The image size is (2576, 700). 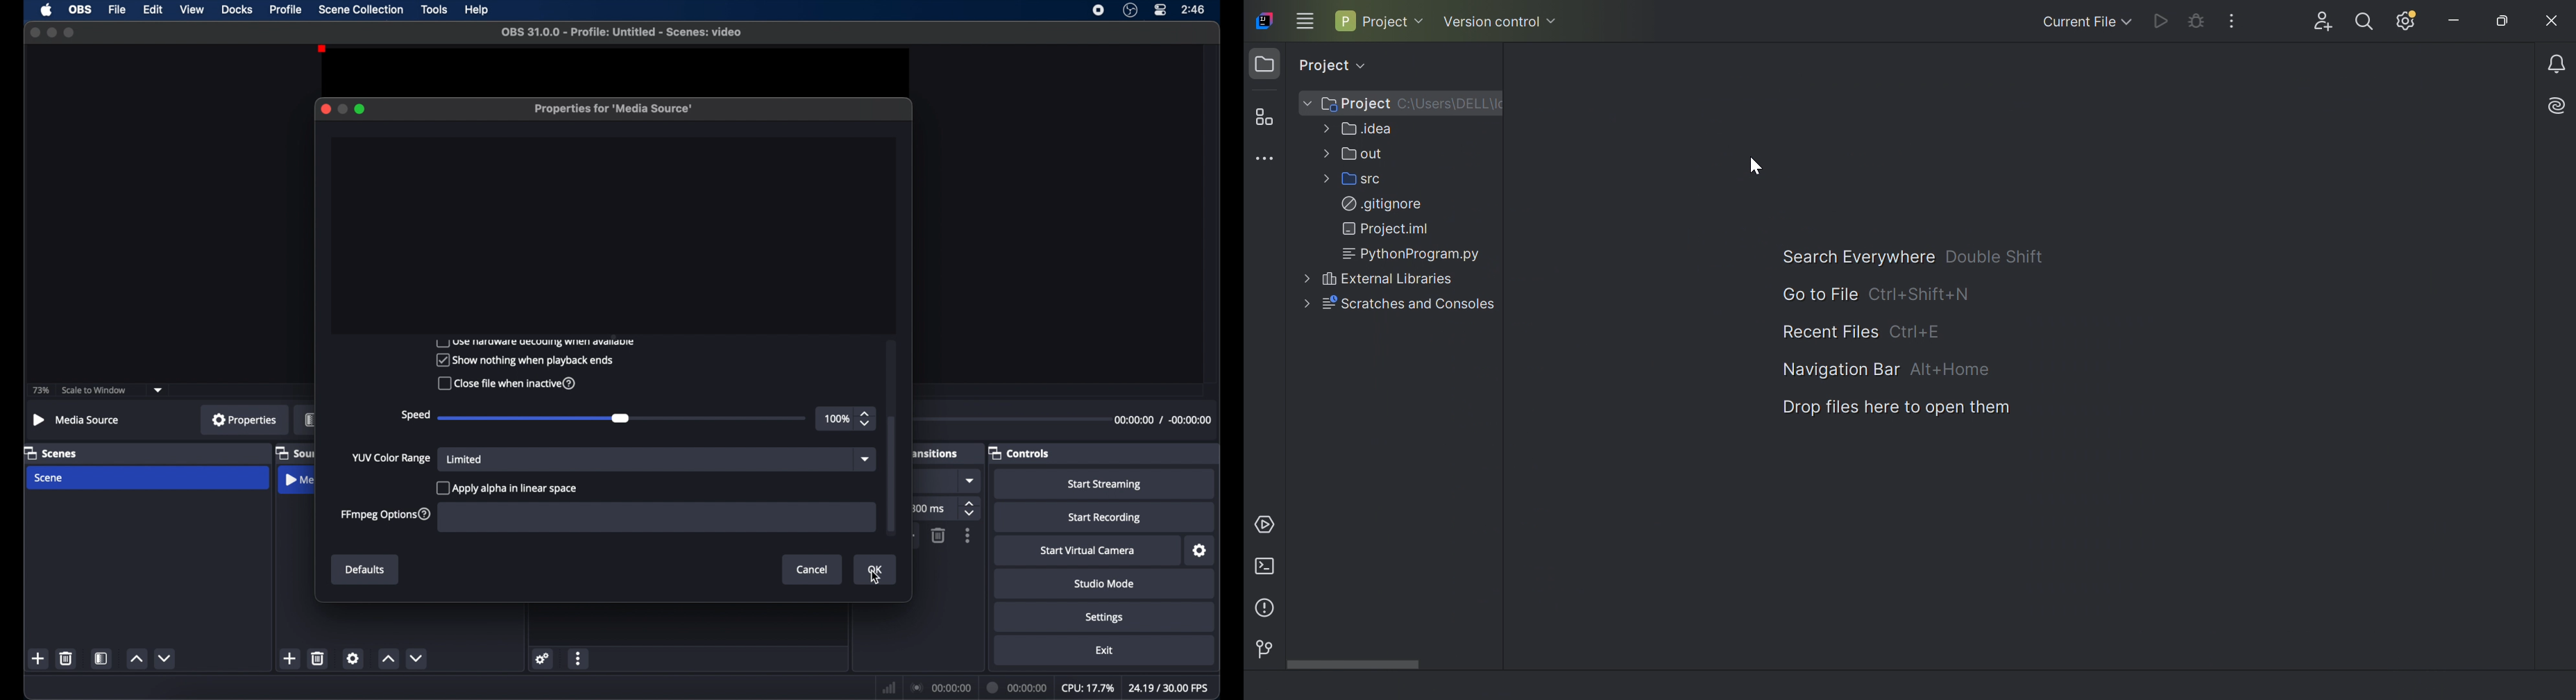 What do you see at coordinates (244, 419) in the screenshot?
I see `properties` at bounding box center [244, 419].